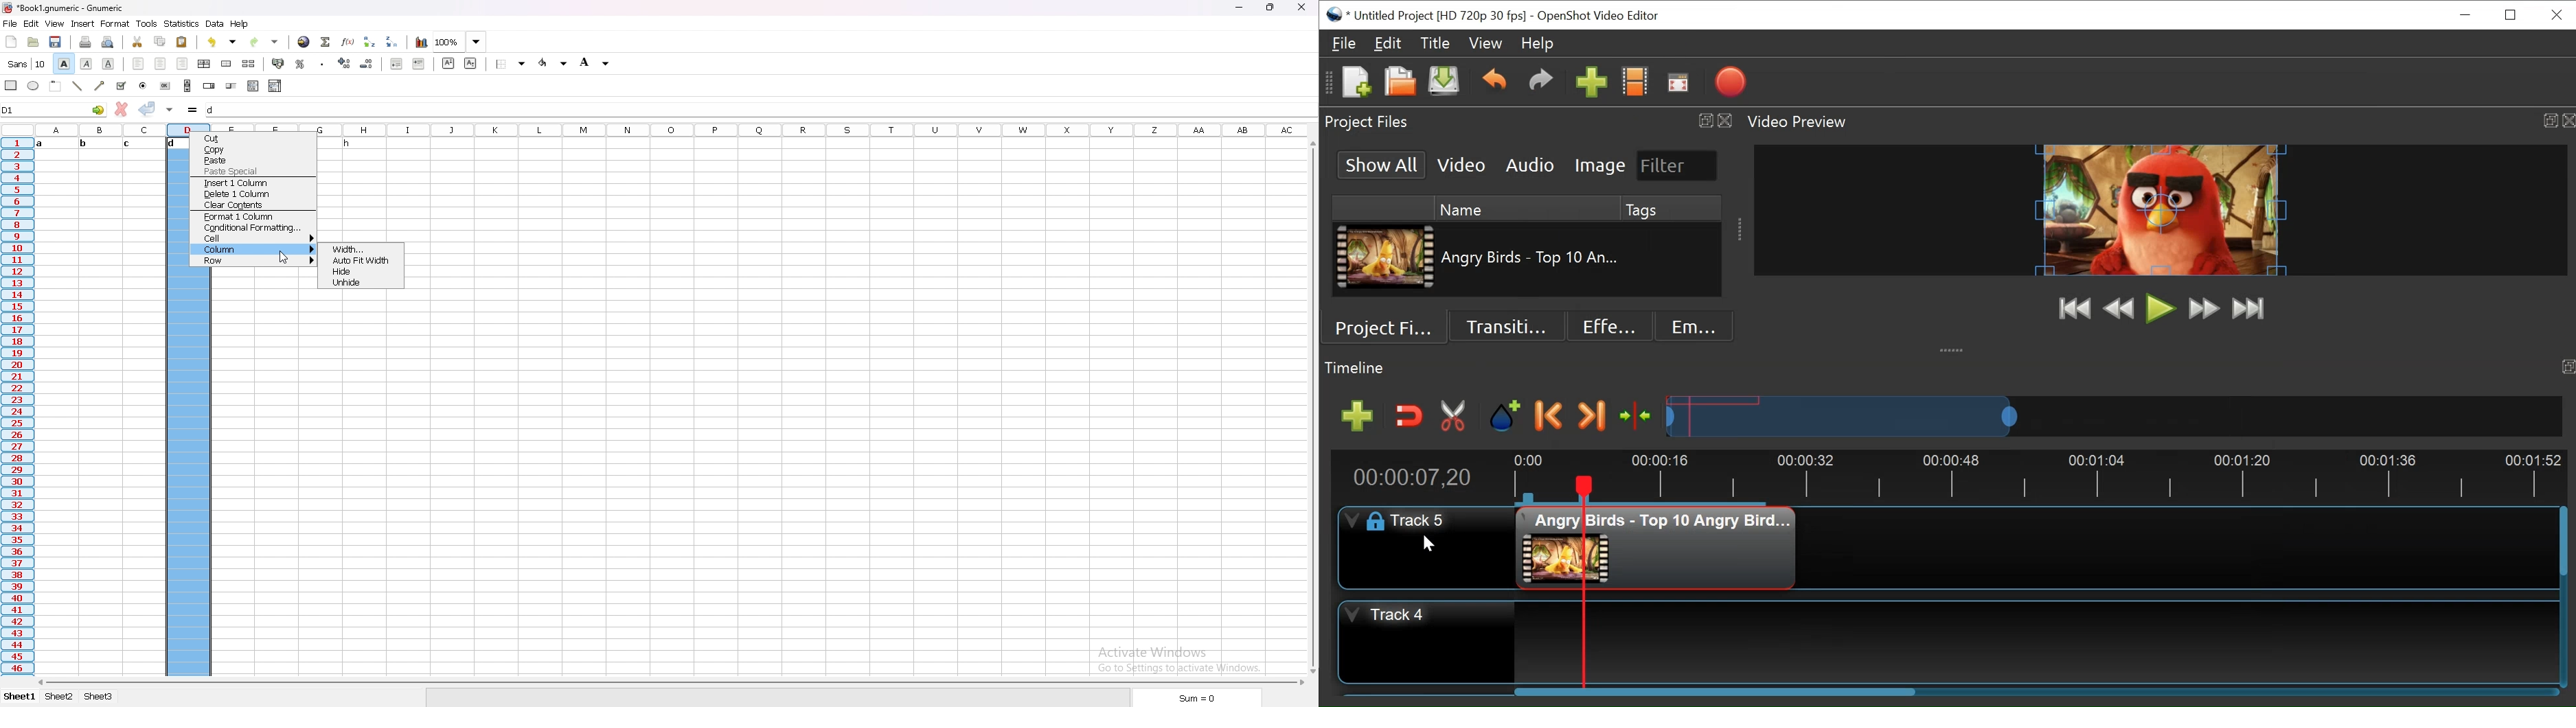 The height and width of the screenshot is (728, 2576). What do you see at coordinates (1731, 83) in the screenshot?
I see `Export Video` at bounding box center [1731, 83].